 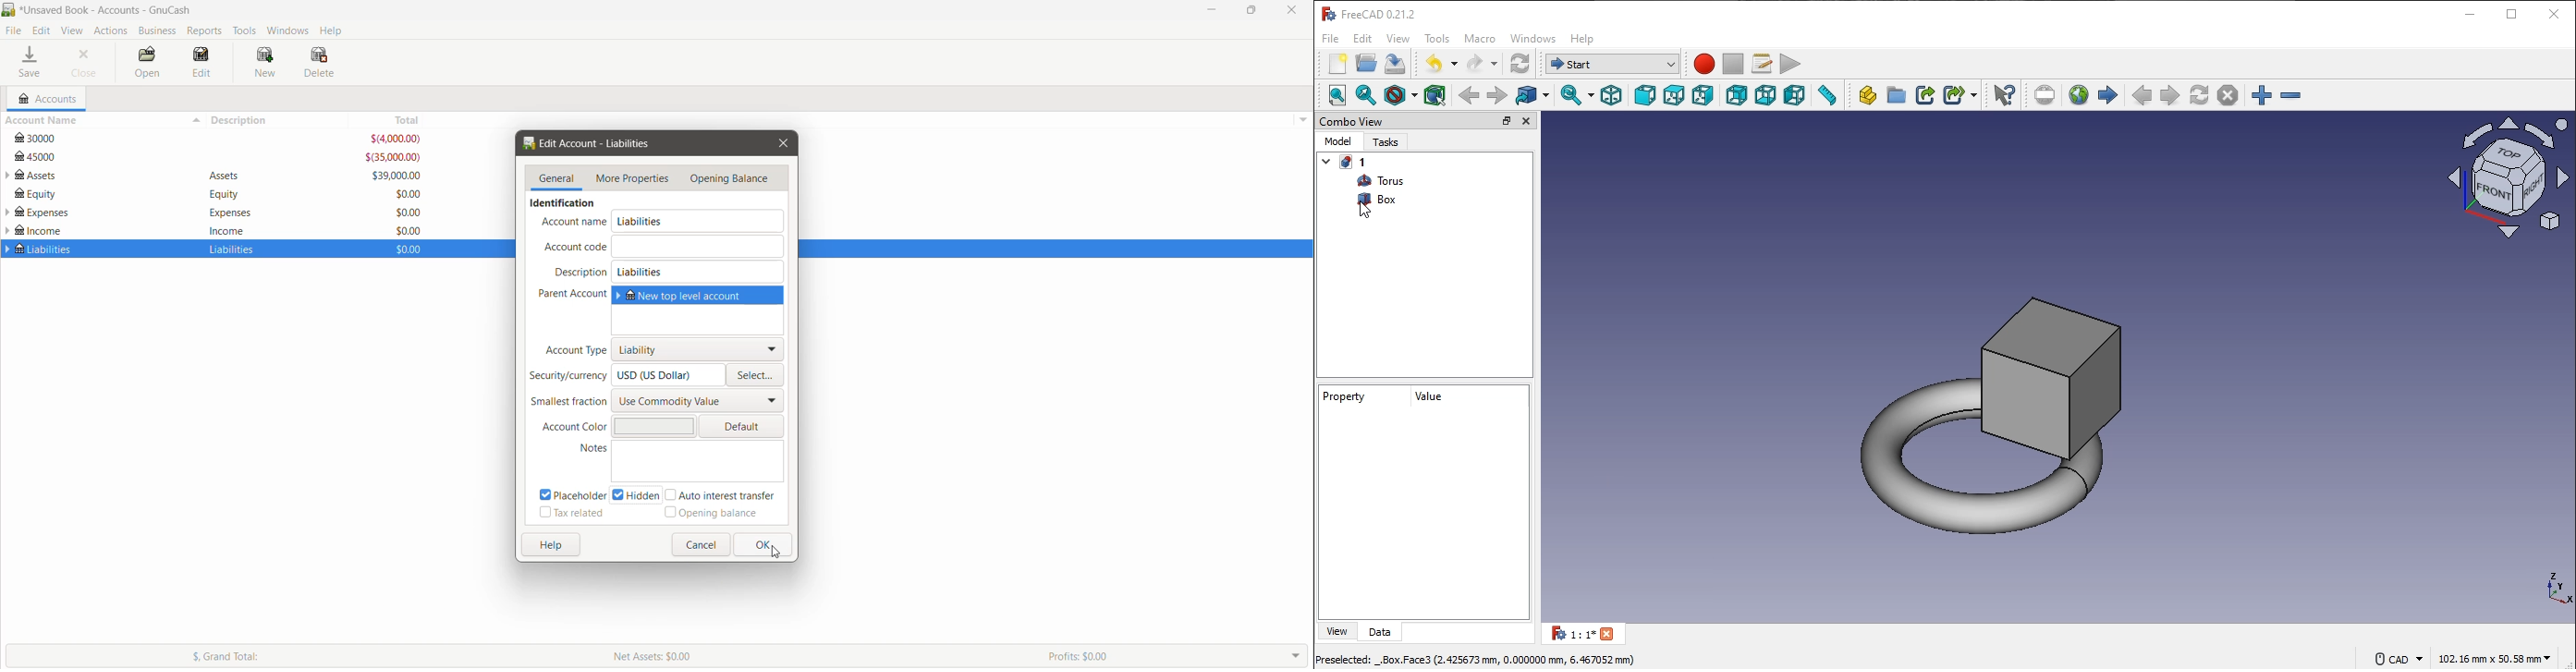 What do you see at coordinates (2142, 95) in the screenshot?
I see `previouspage` at bounding box center [2142, 95].